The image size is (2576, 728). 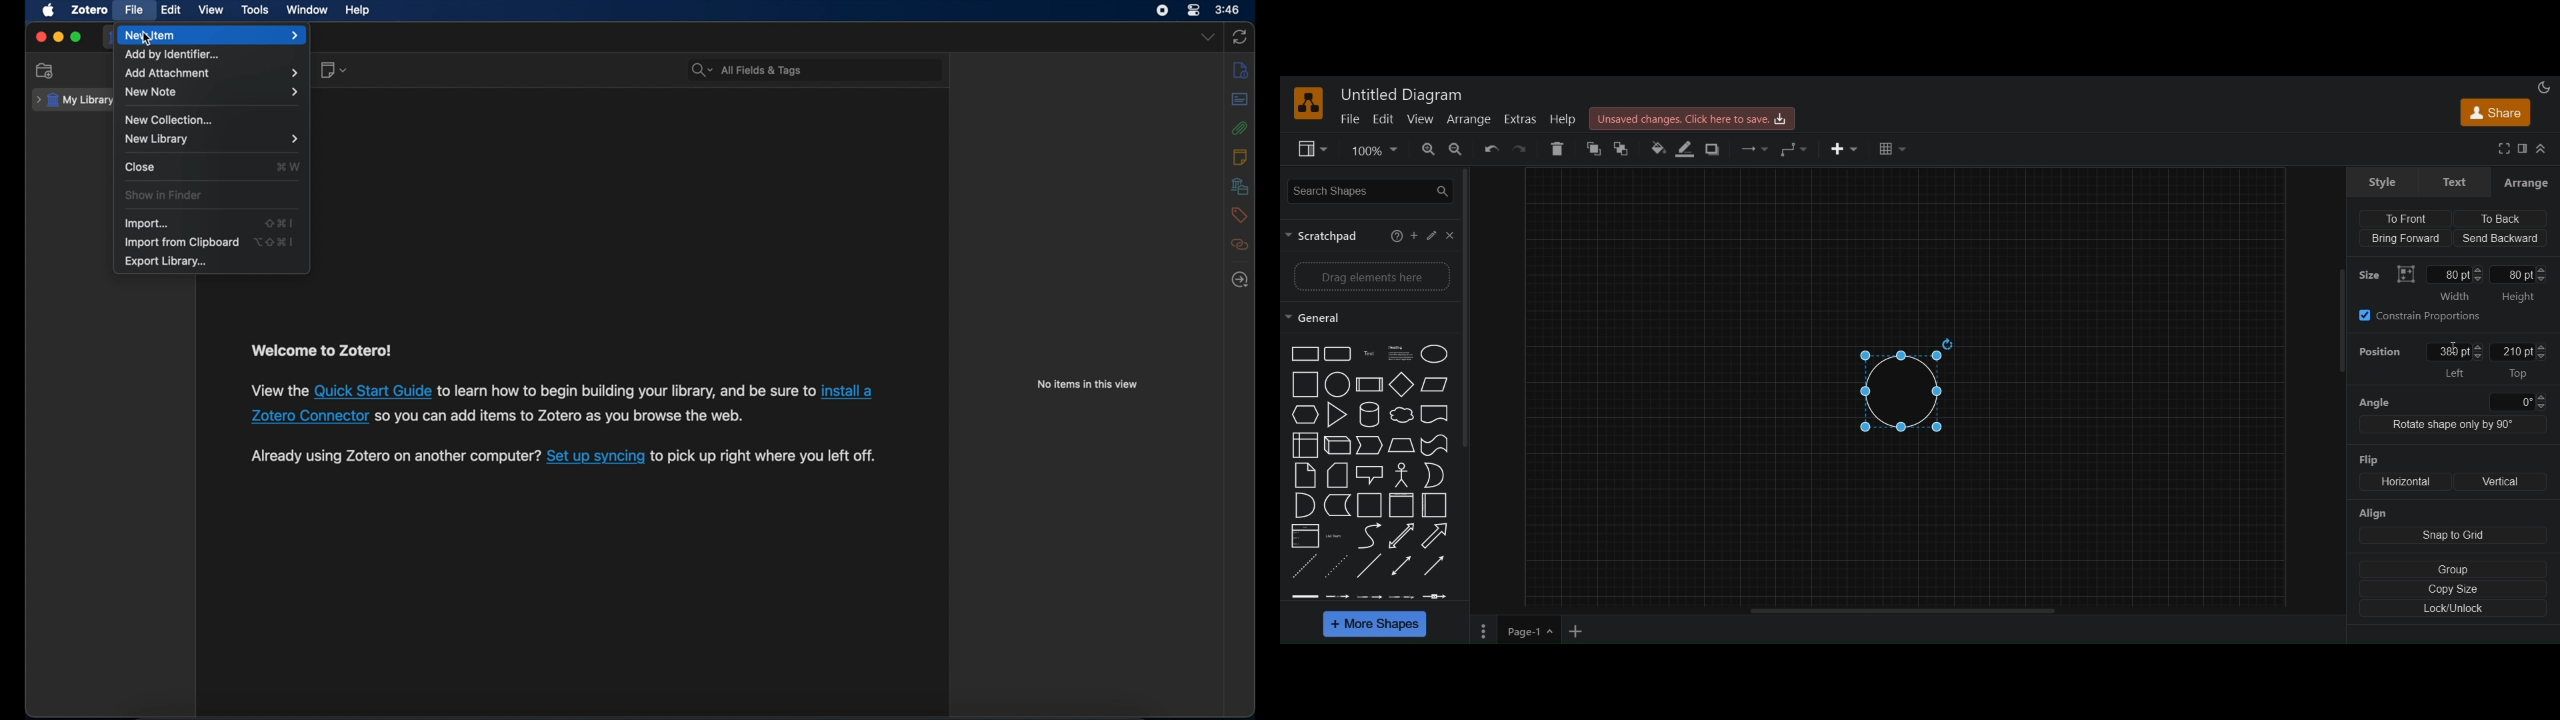 I want to click on my library, so click(x=73, y=101).